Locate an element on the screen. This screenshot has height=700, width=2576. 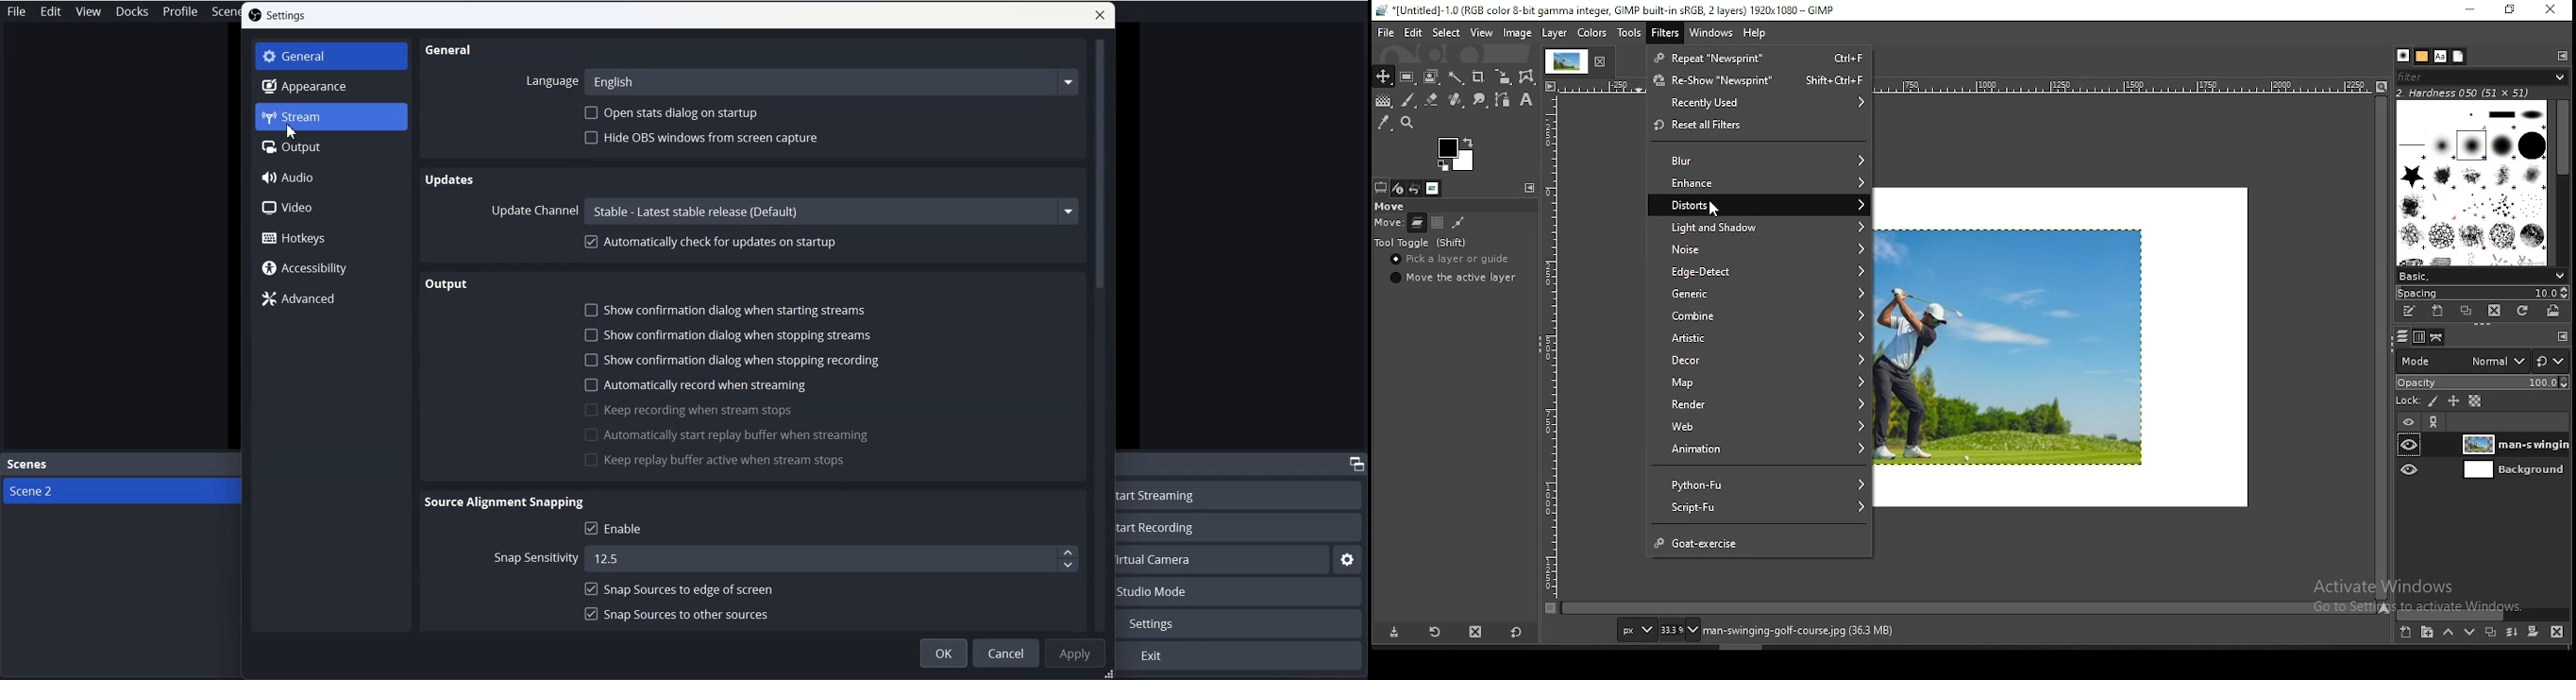
Source Alignment Snapping is located at coordinates (507, 503).